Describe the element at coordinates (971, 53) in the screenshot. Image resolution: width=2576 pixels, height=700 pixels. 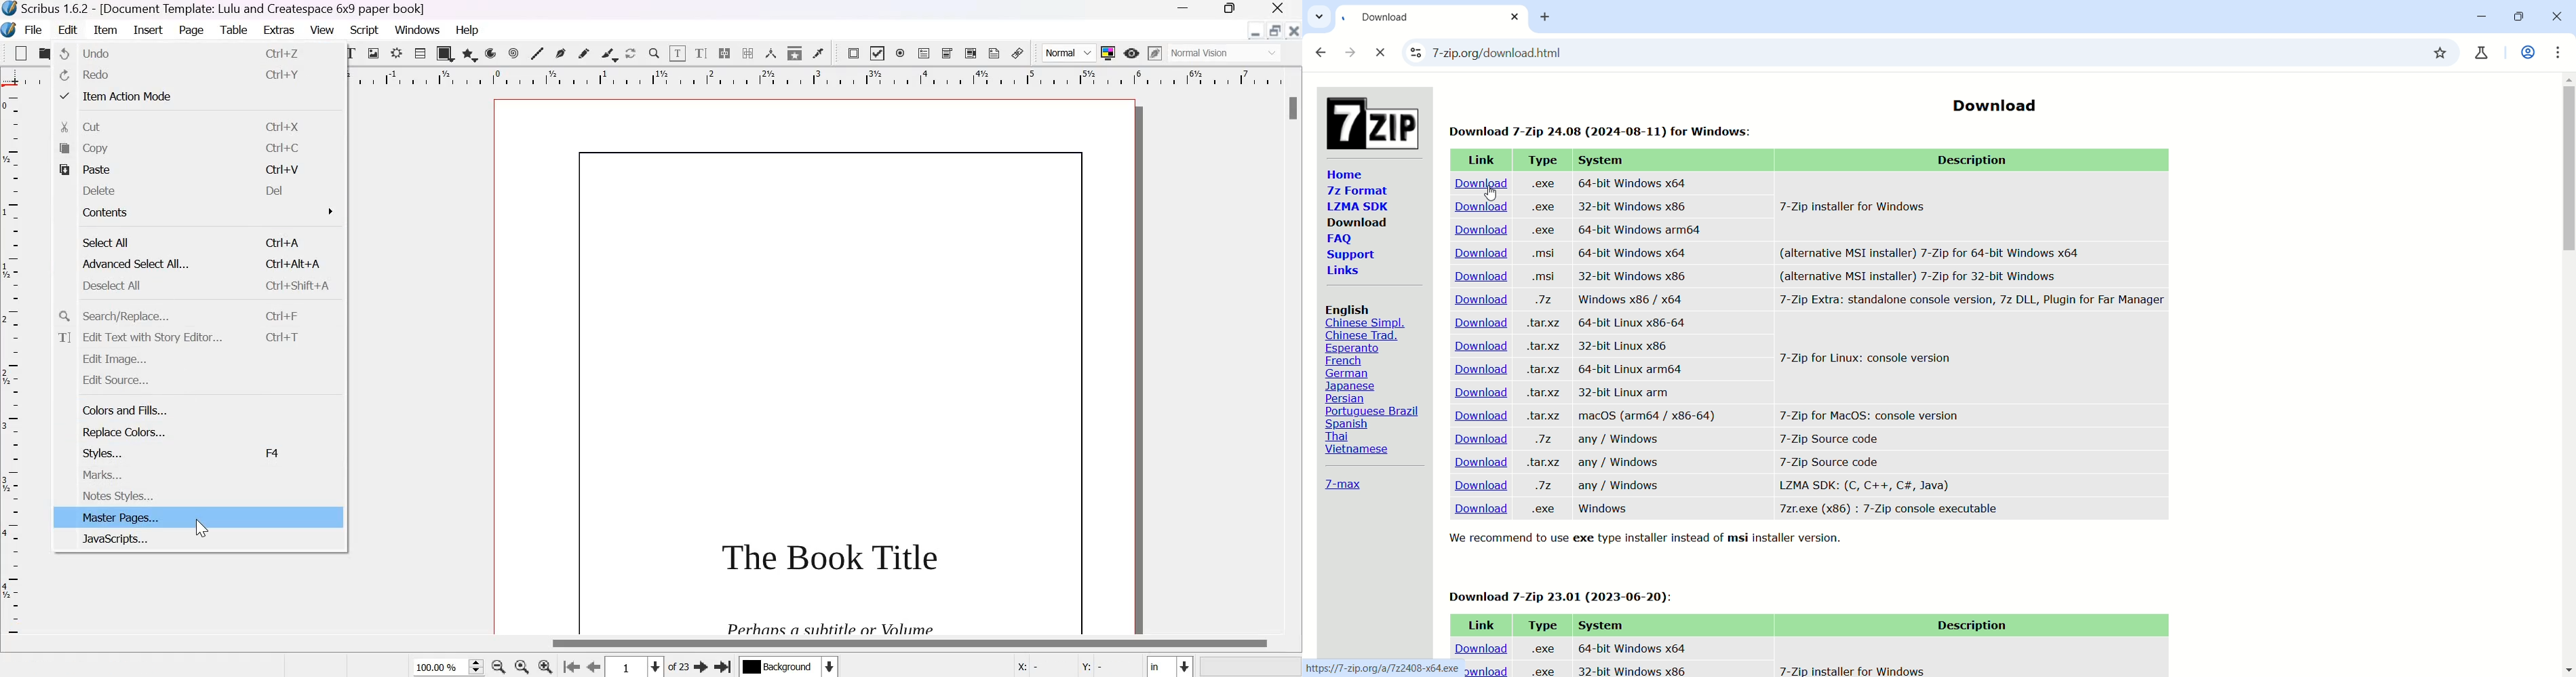
I see `PDF list box` at that location.